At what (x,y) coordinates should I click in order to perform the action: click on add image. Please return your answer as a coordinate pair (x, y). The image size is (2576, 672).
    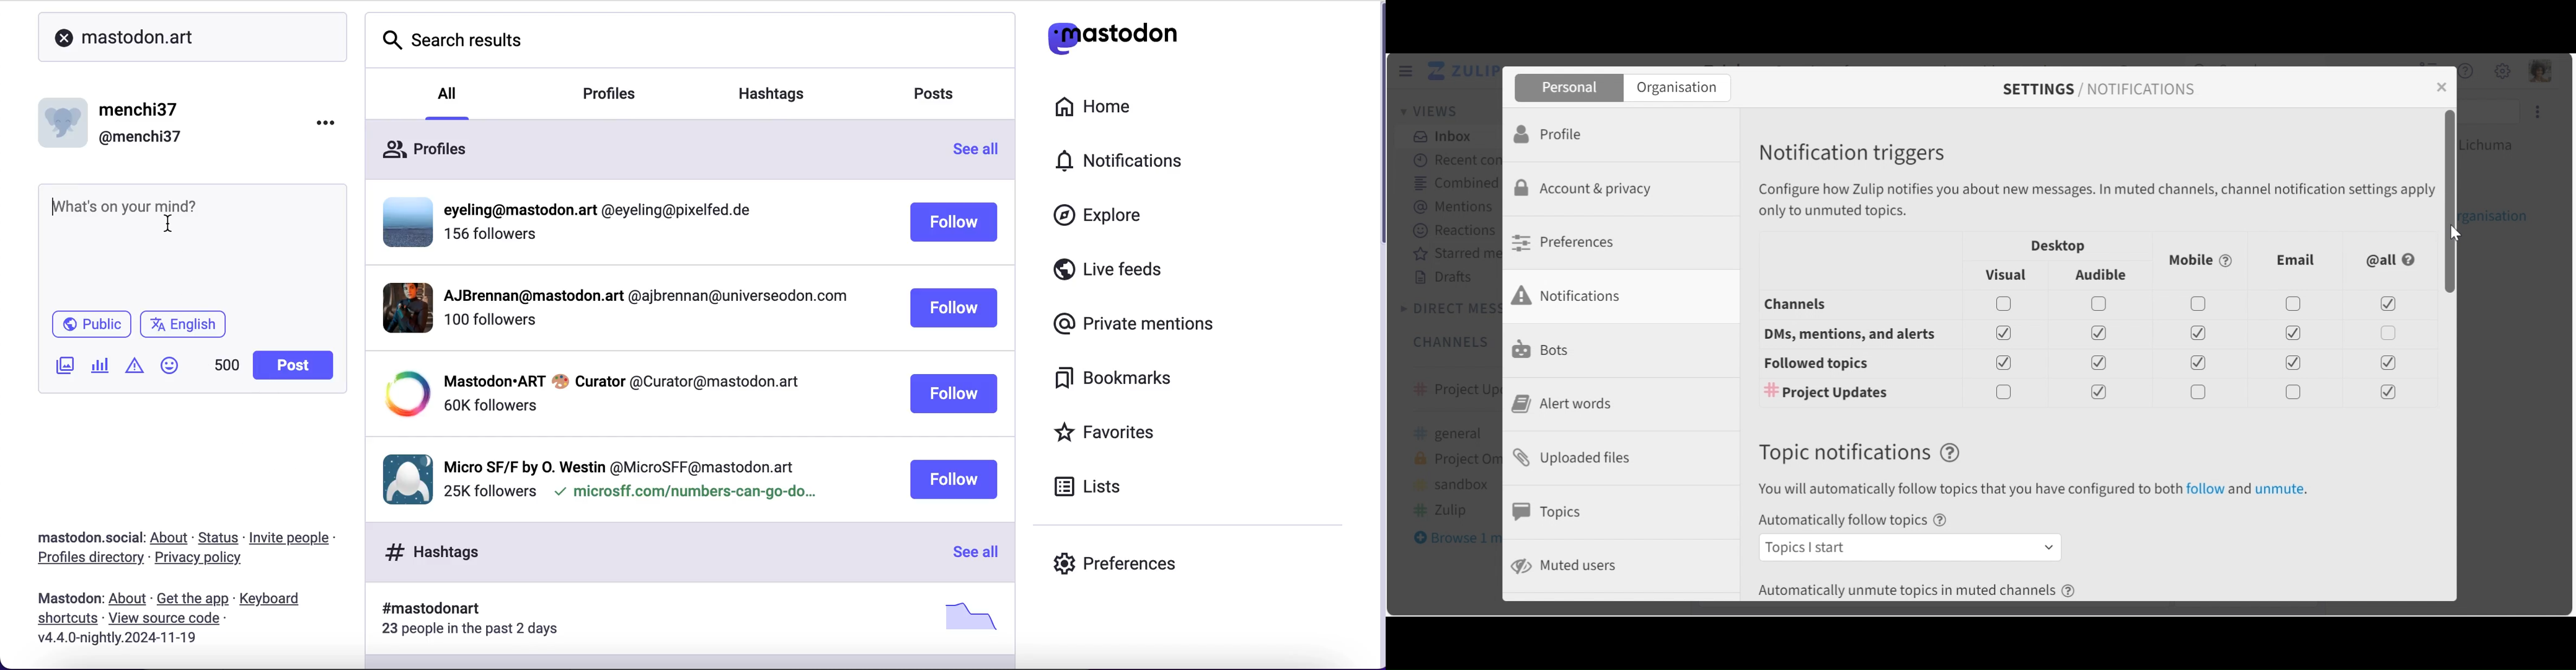
    Looking at the image, I should click on (67, 367).